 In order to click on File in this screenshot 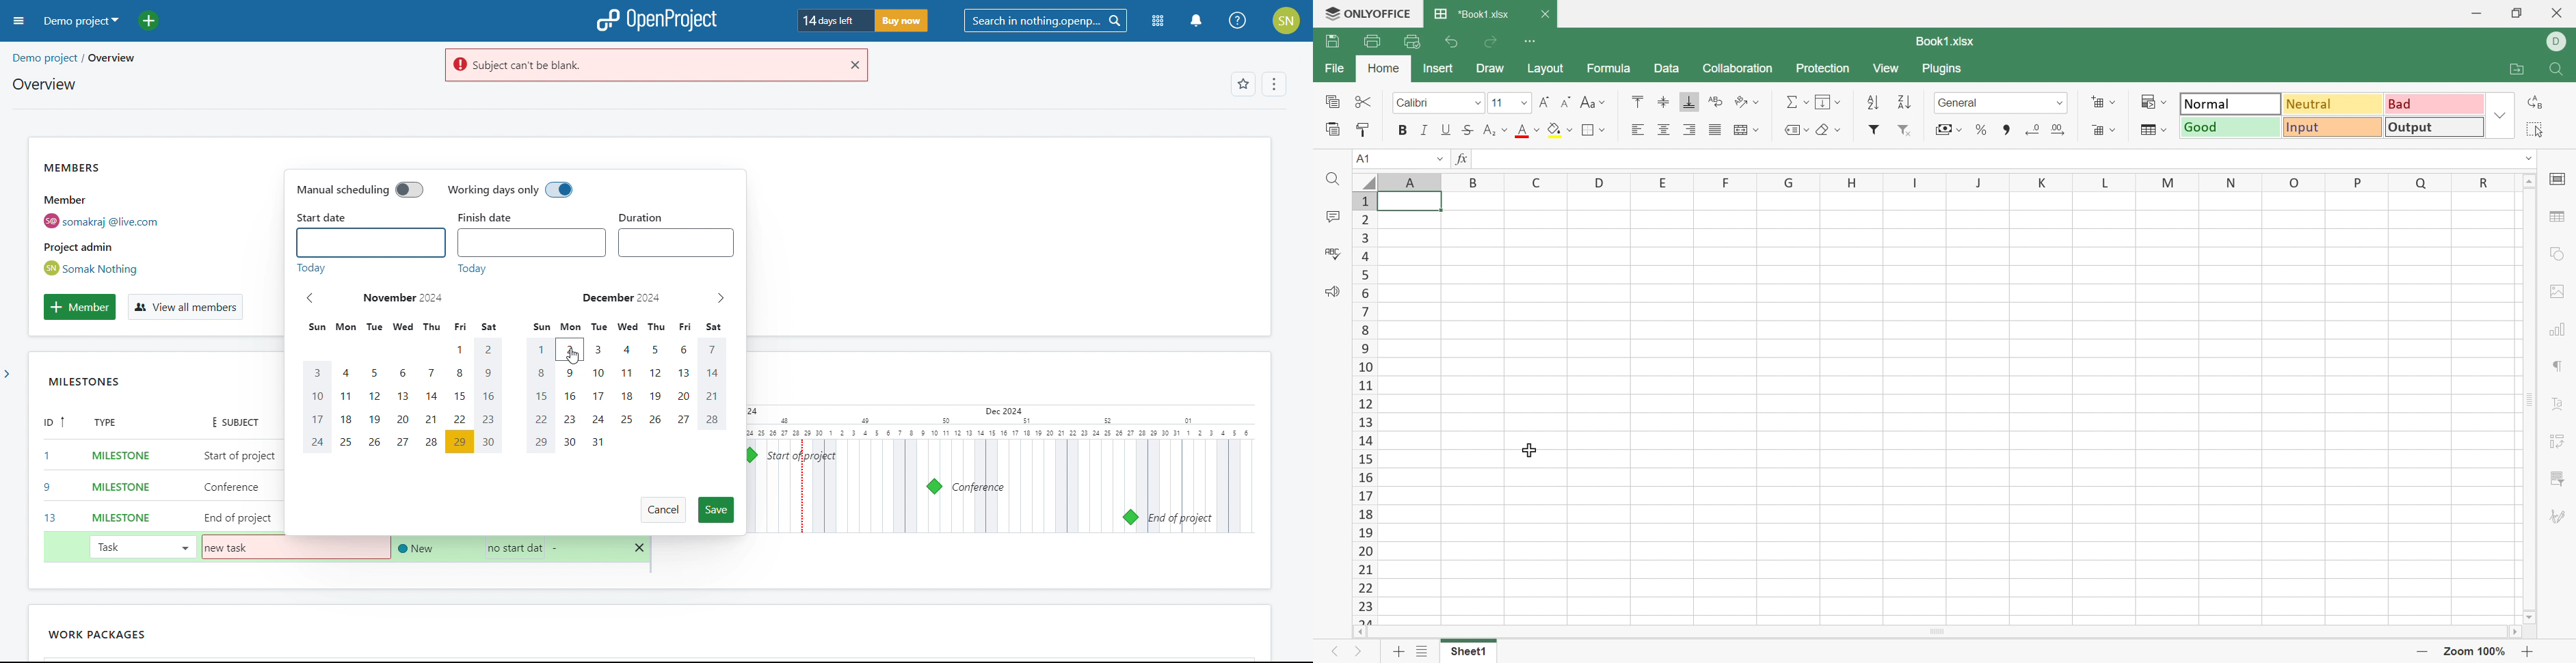, I will do `click(1331, 67)`.